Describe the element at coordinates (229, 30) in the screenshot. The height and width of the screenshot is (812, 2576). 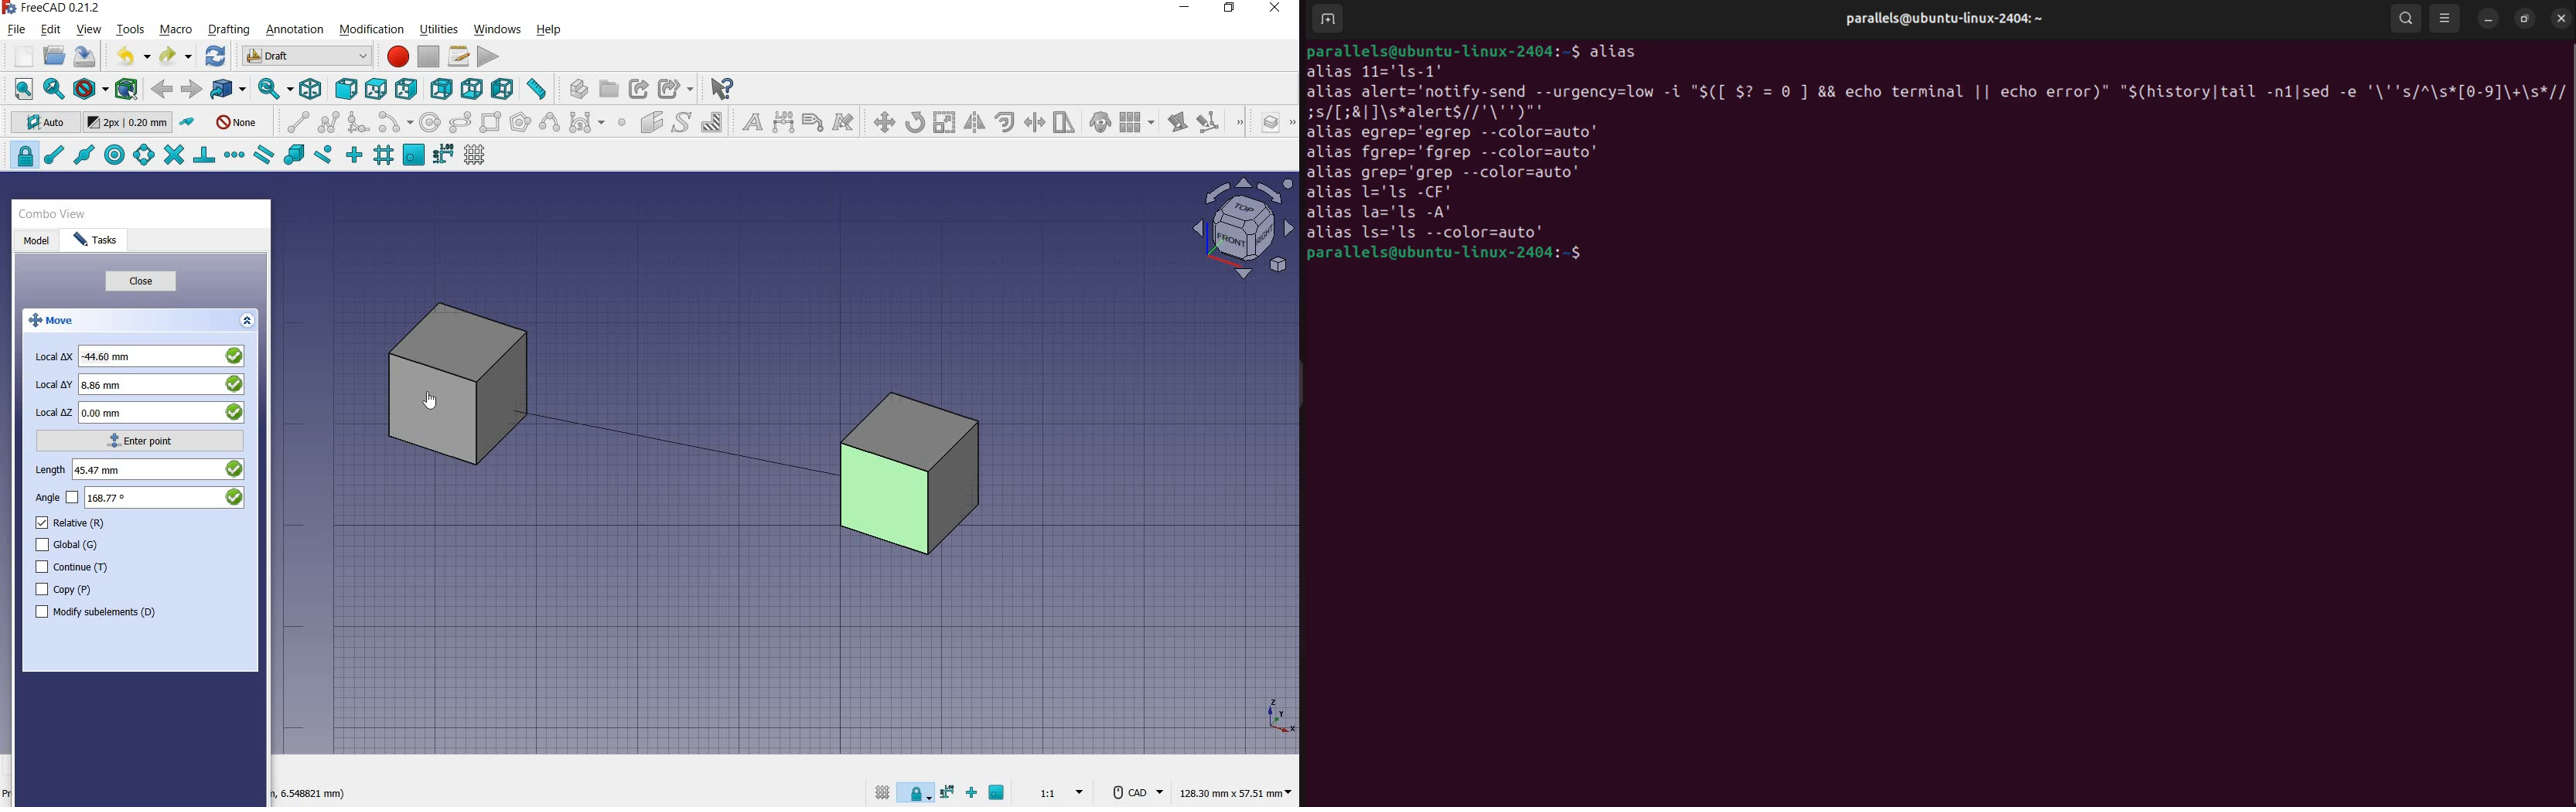
I see `drafting` at that location.